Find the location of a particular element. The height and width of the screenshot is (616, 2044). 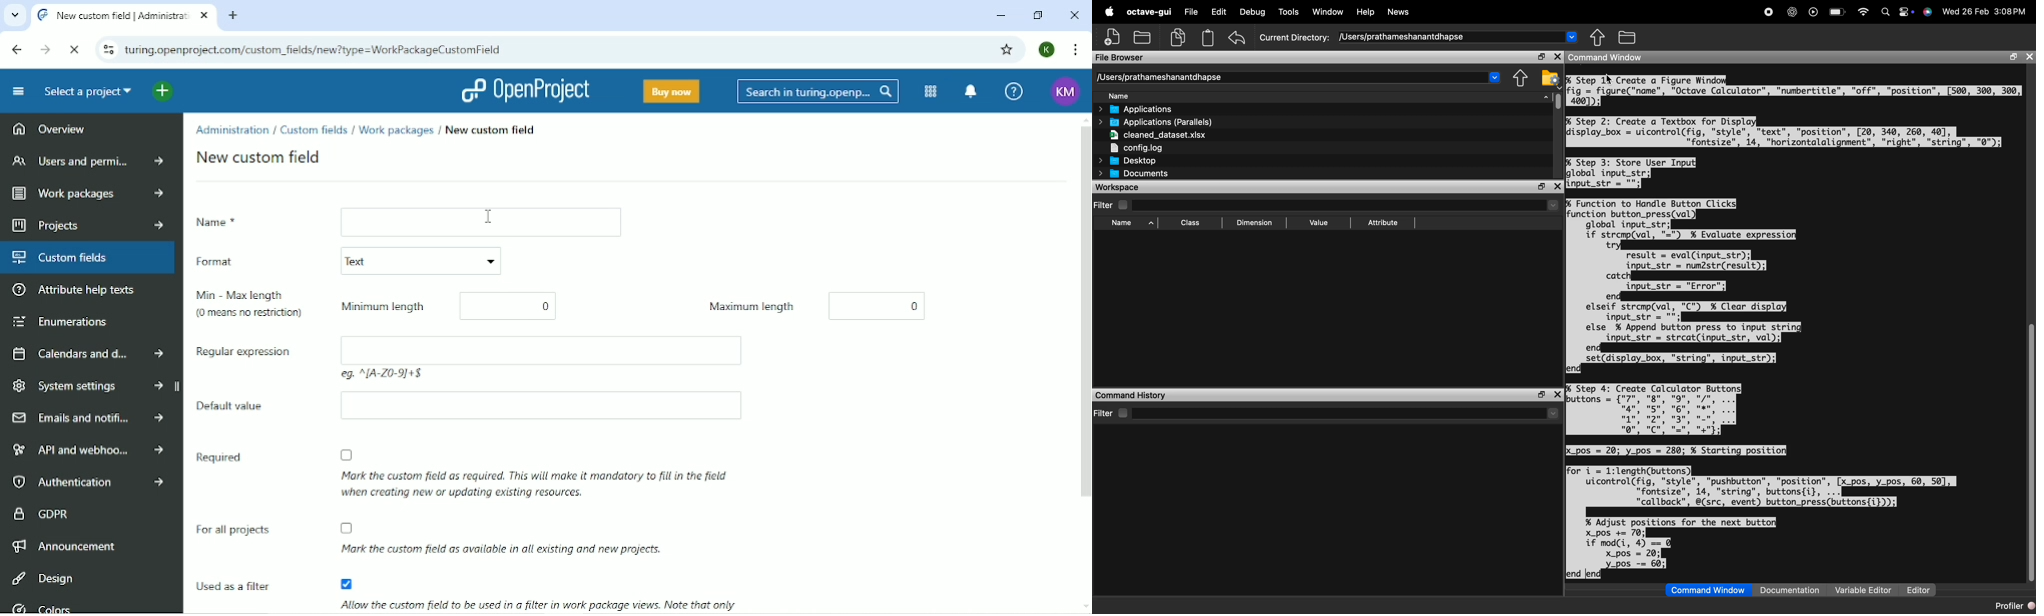

vertical scrollbar is located at coordinates (1555, 101).